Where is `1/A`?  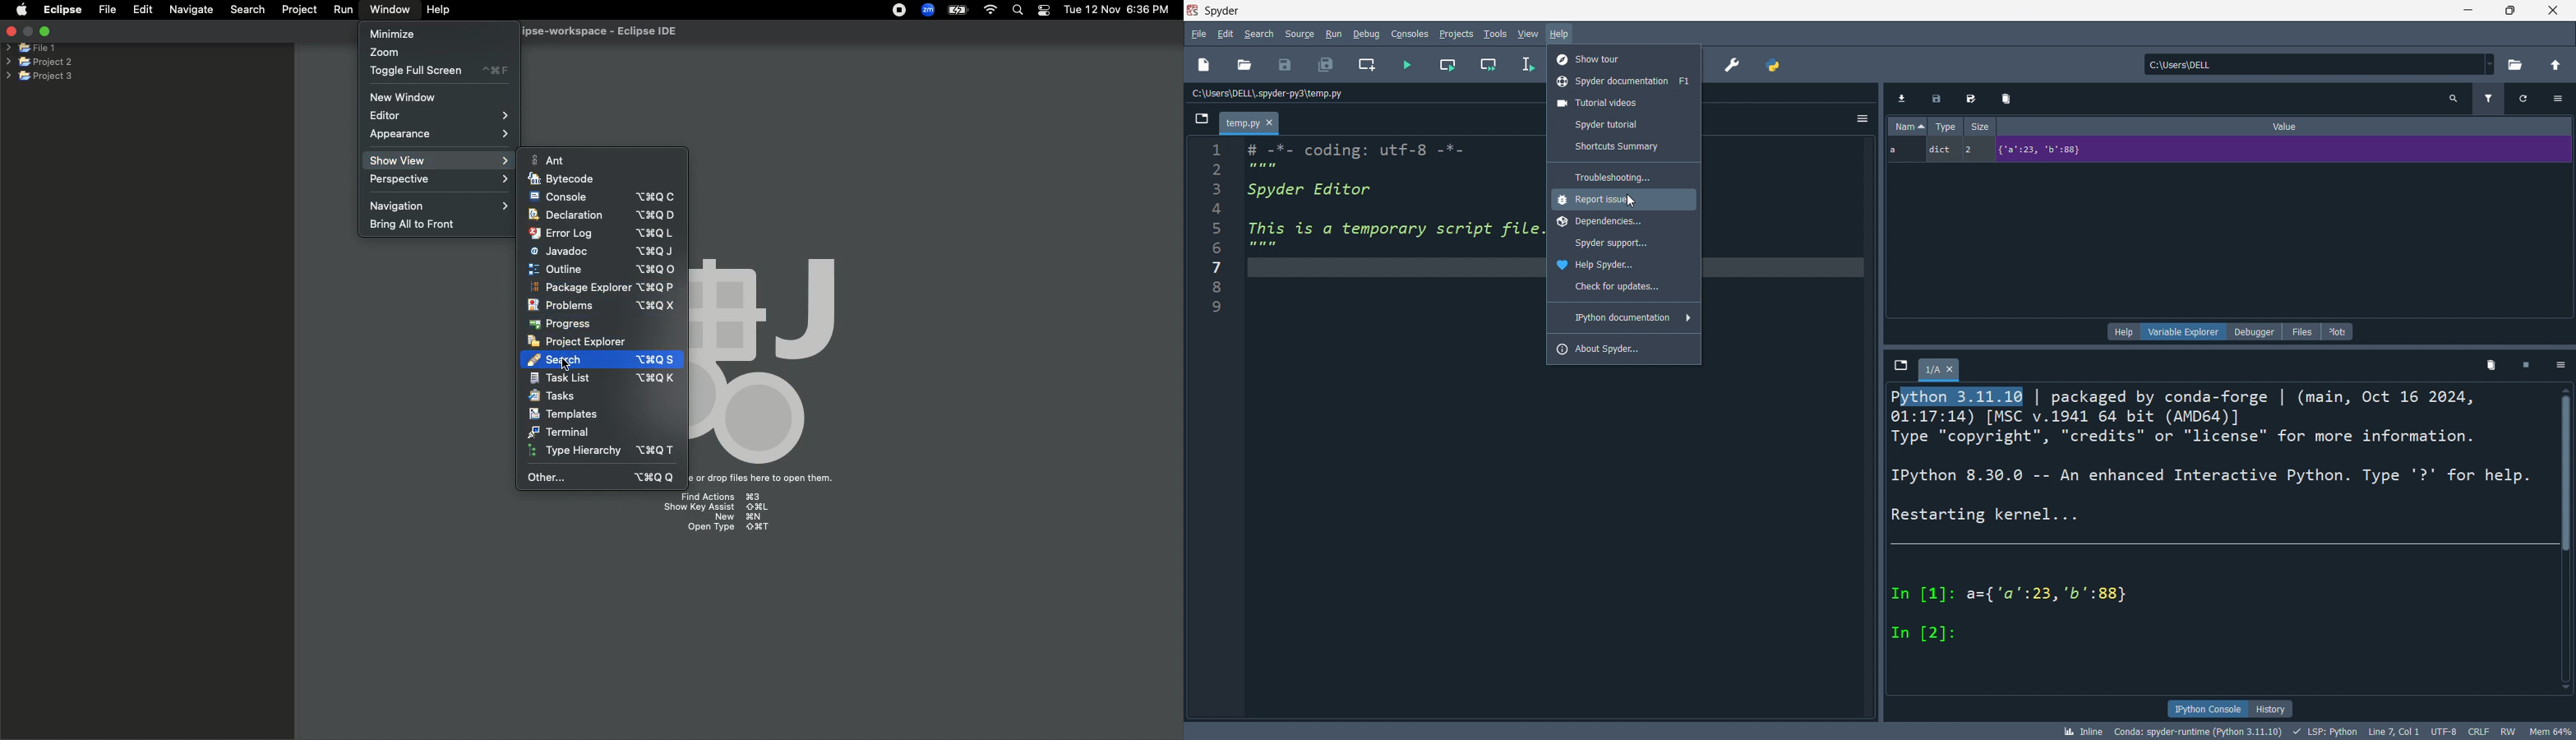
1/A is located at coordinates (1939, 369).